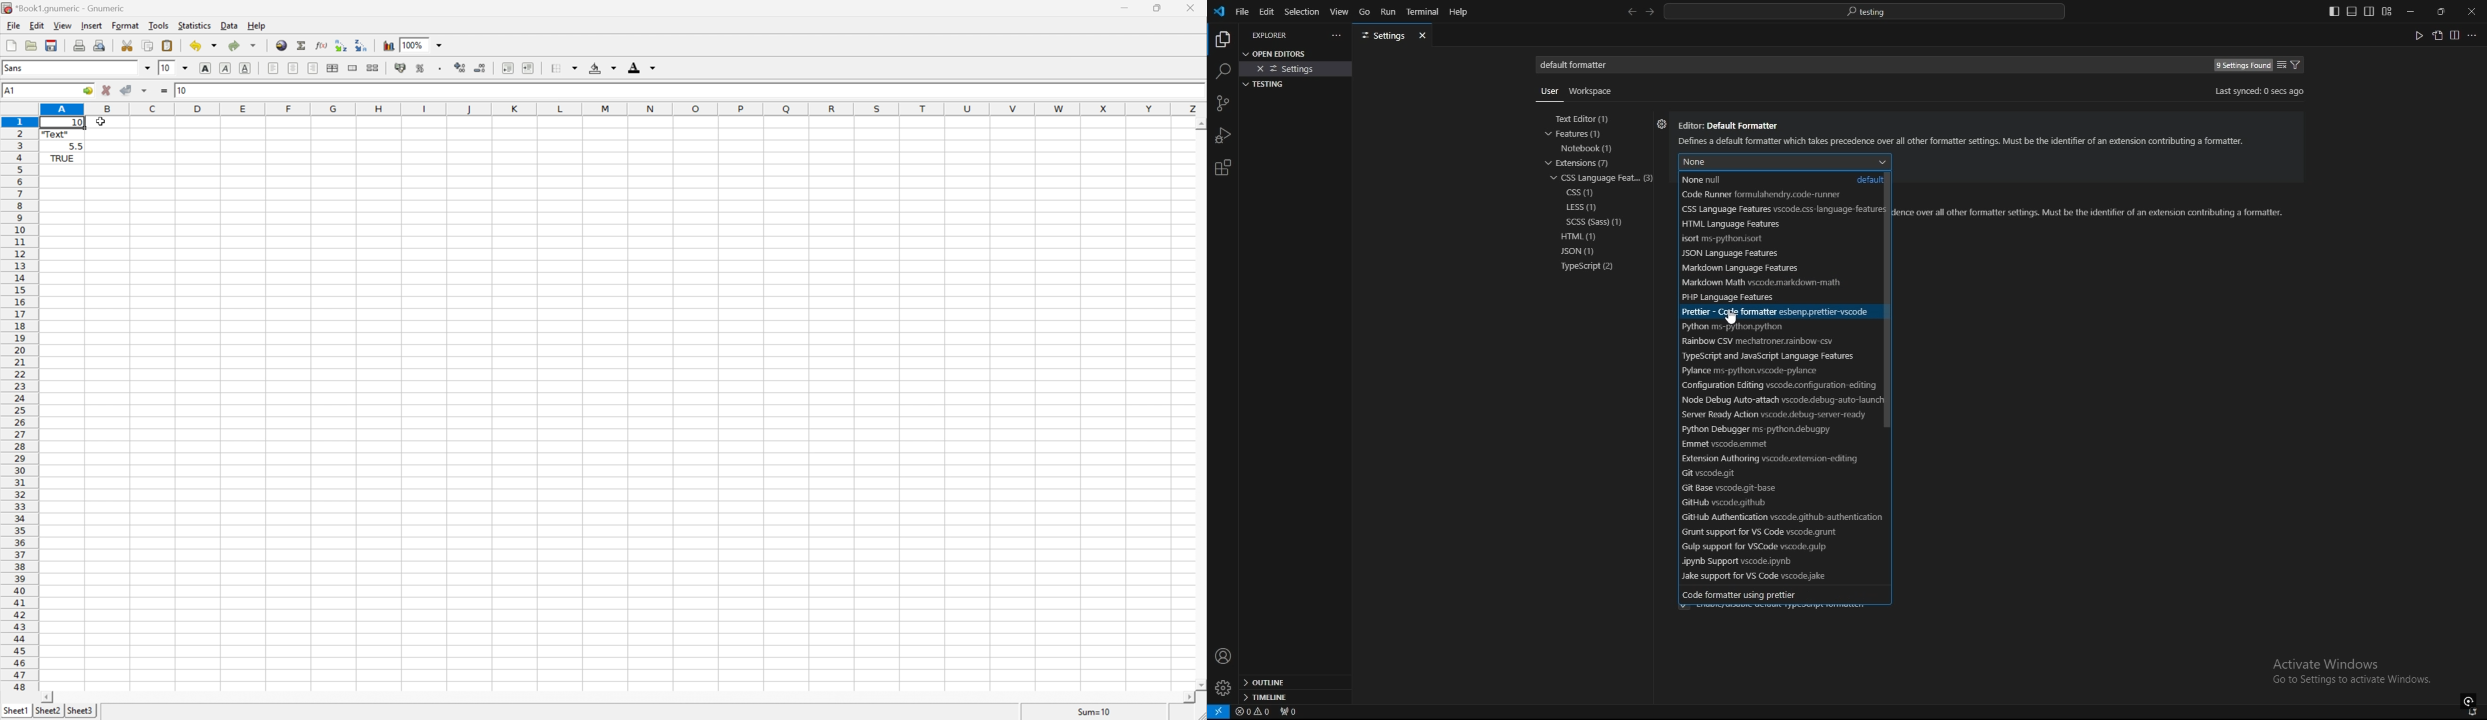  I want to click on Format selection as accounting, so click(400, 68).